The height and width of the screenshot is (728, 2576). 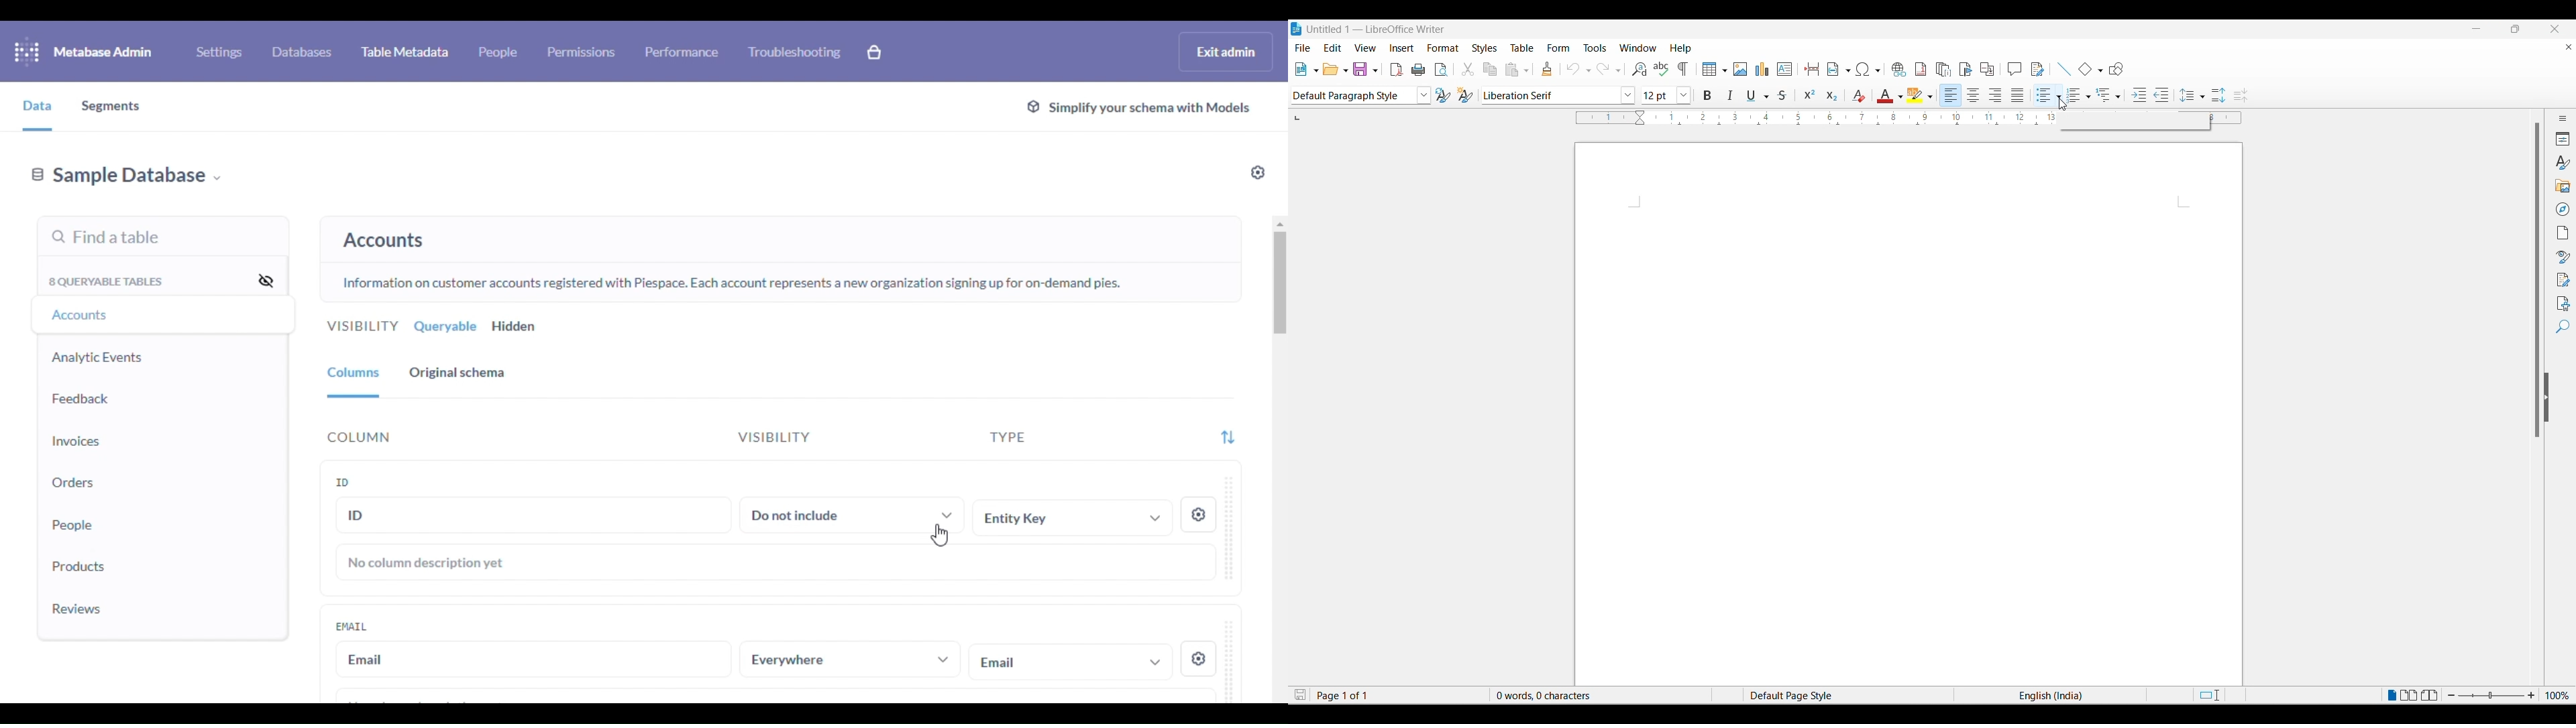 What do you see at coordinates (2192, 93) in the screenshot?
I see `Selected line spacing` at bounding box center [2192, 93].